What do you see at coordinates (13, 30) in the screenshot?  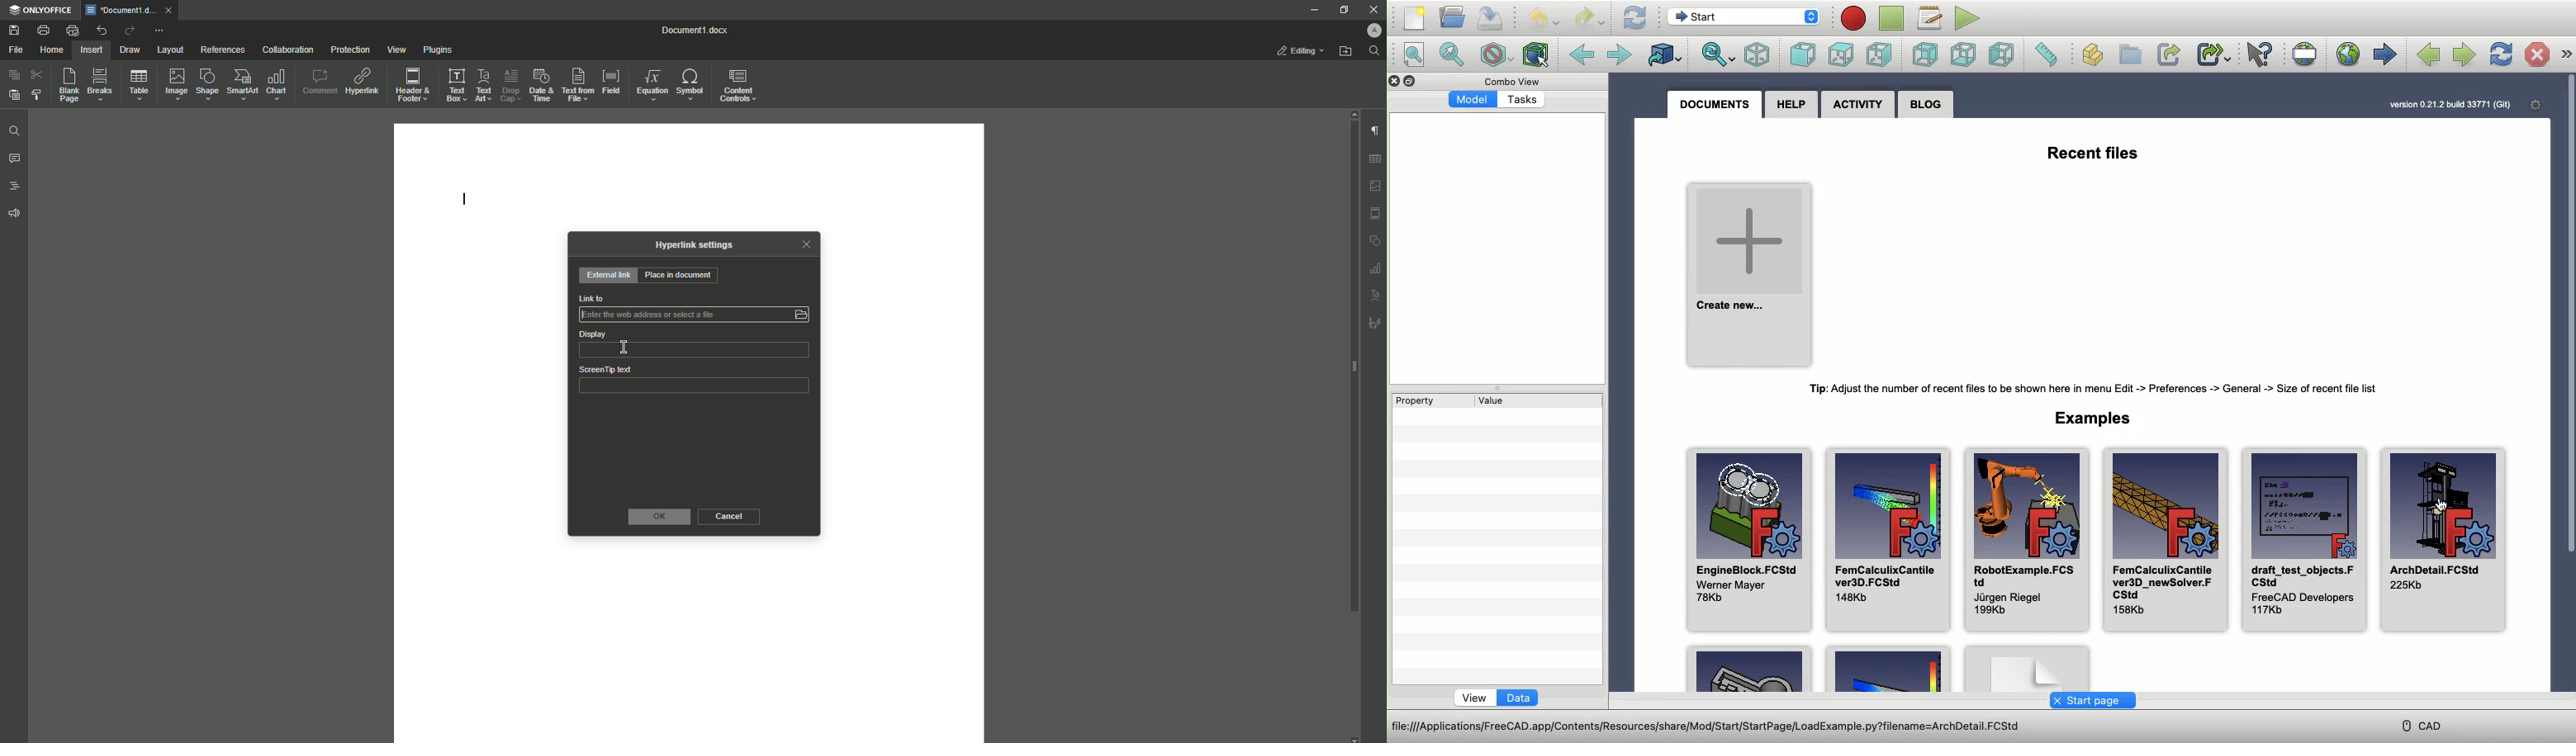 I see `Save` at bounding box center [13, 30].